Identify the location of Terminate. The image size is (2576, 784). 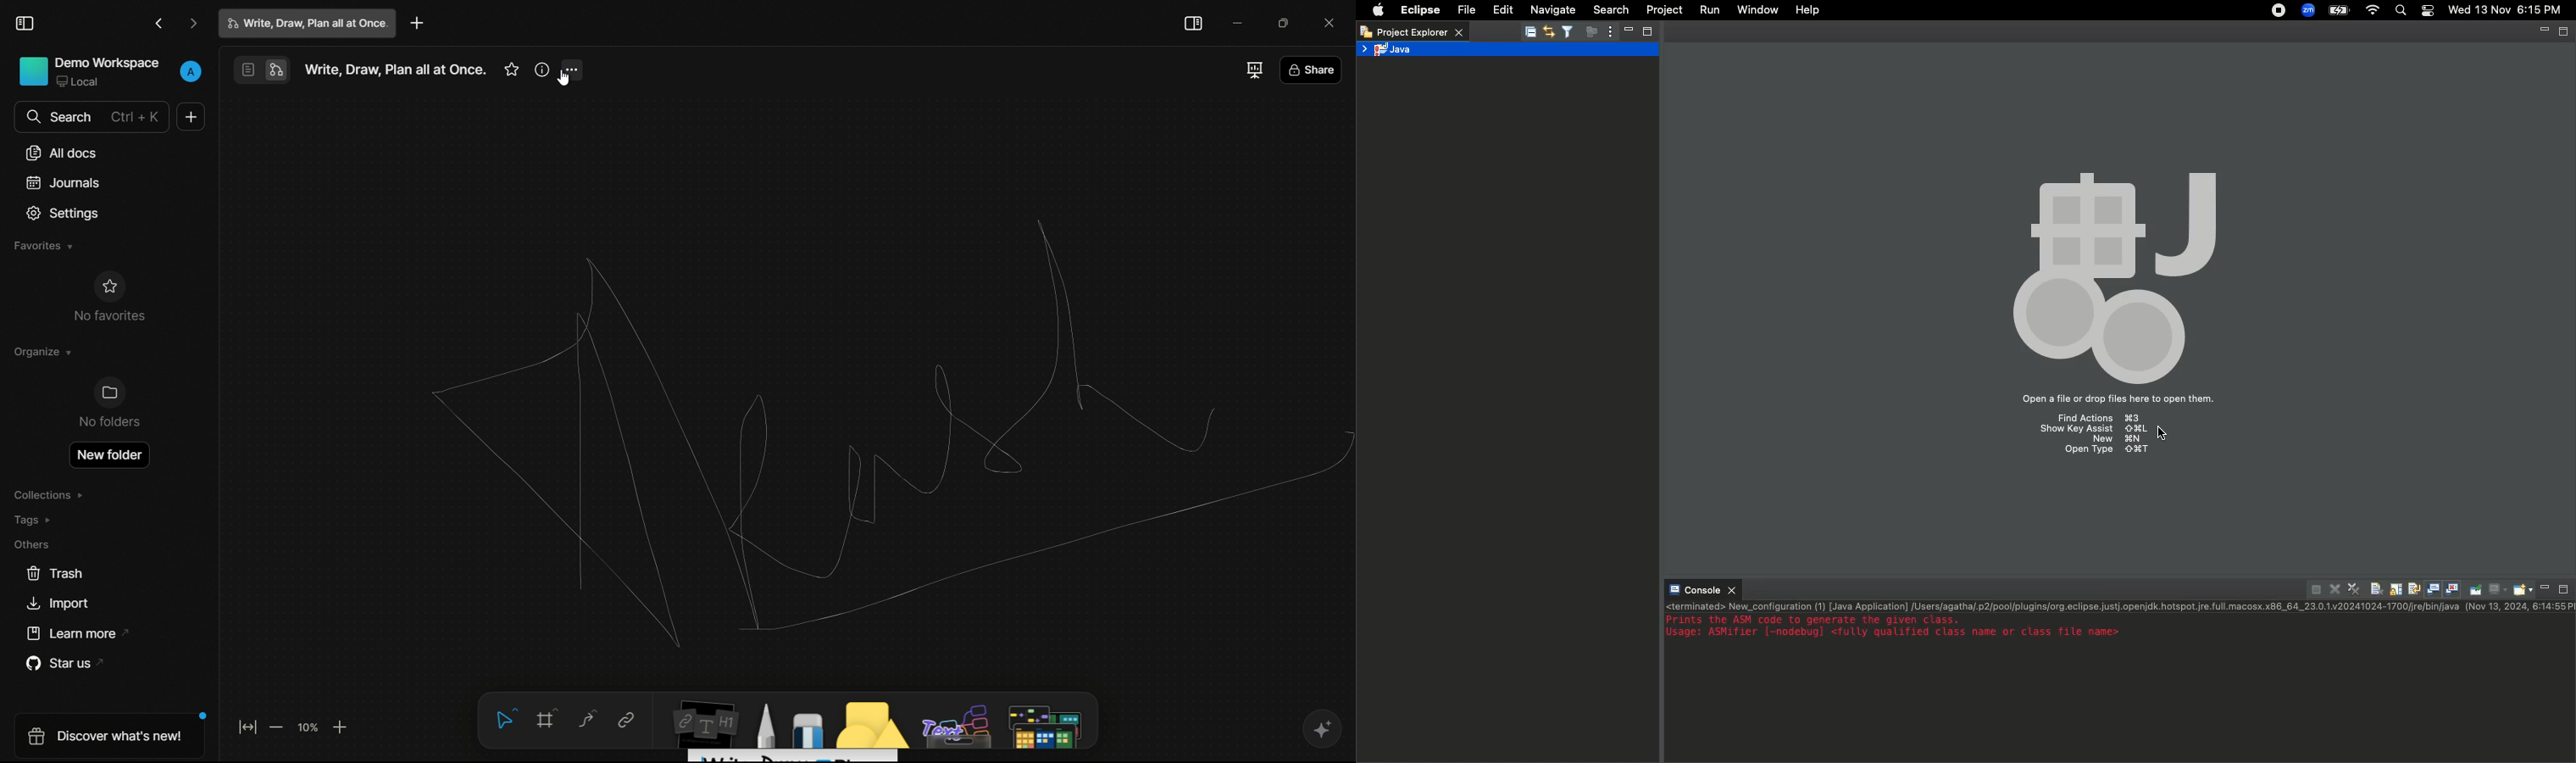
(2317, 588).